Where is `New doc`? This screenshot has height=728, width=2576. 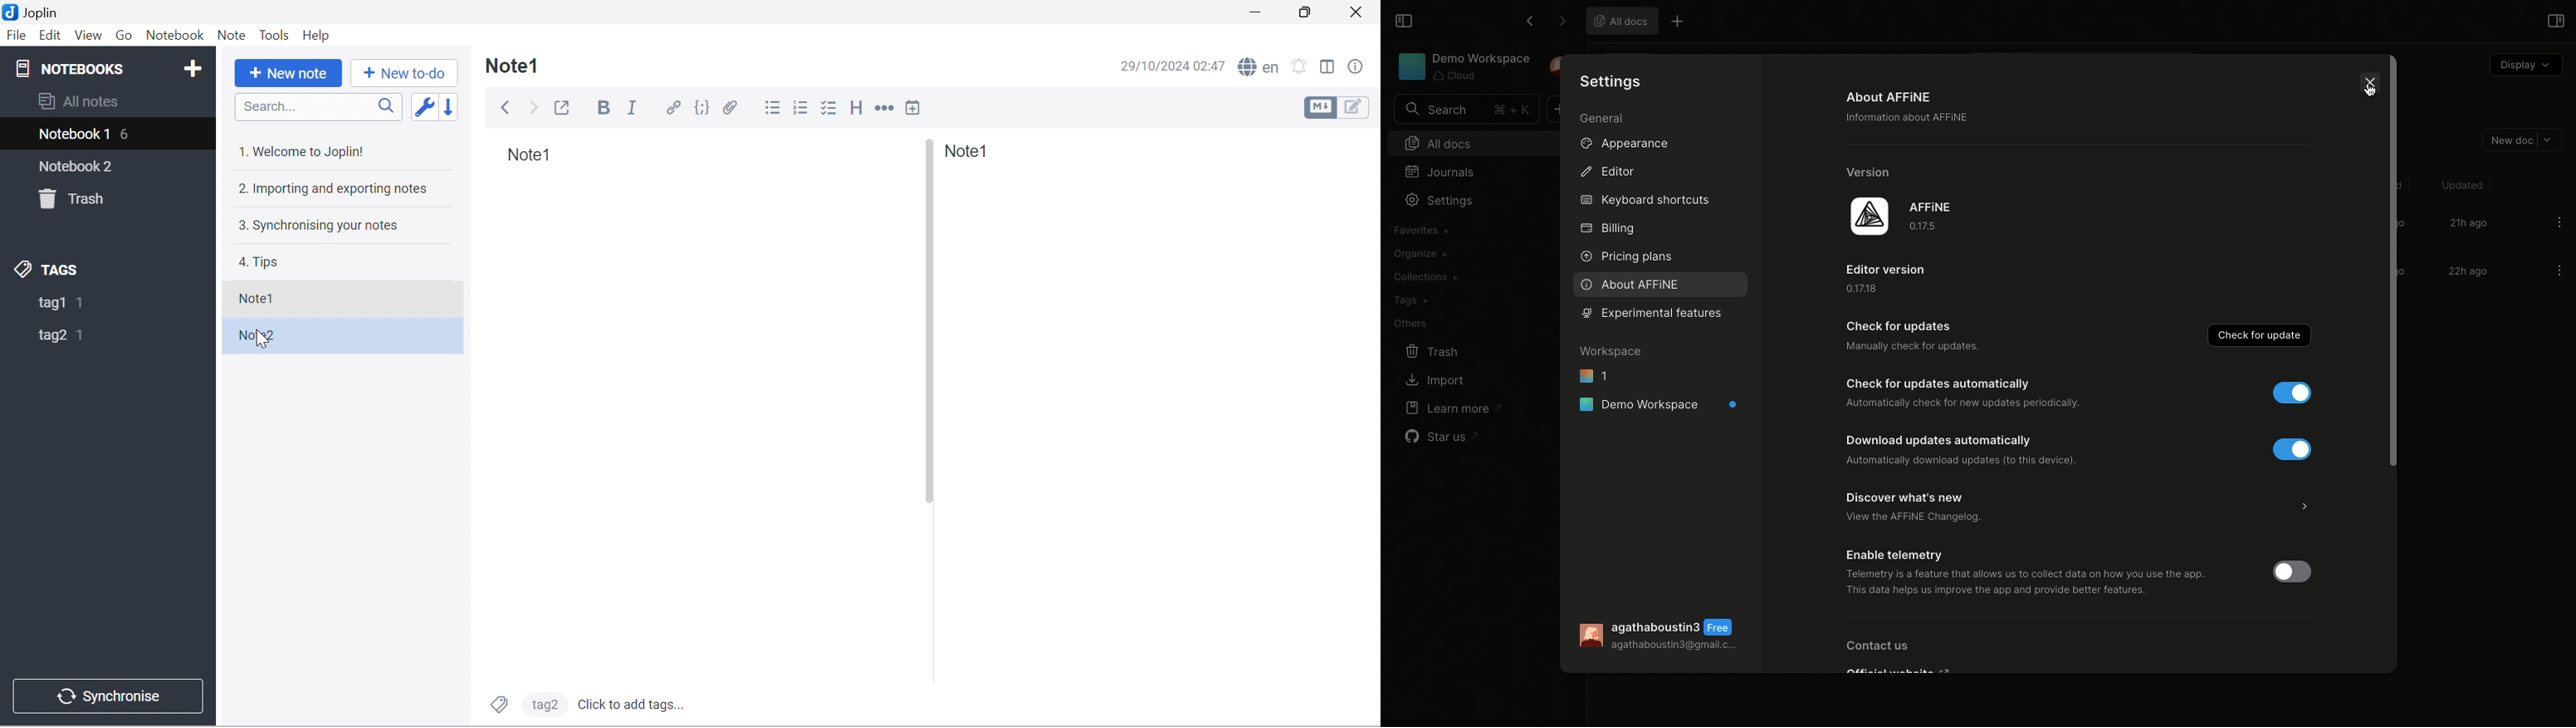
New doc is located at coordinates (2519, 139).